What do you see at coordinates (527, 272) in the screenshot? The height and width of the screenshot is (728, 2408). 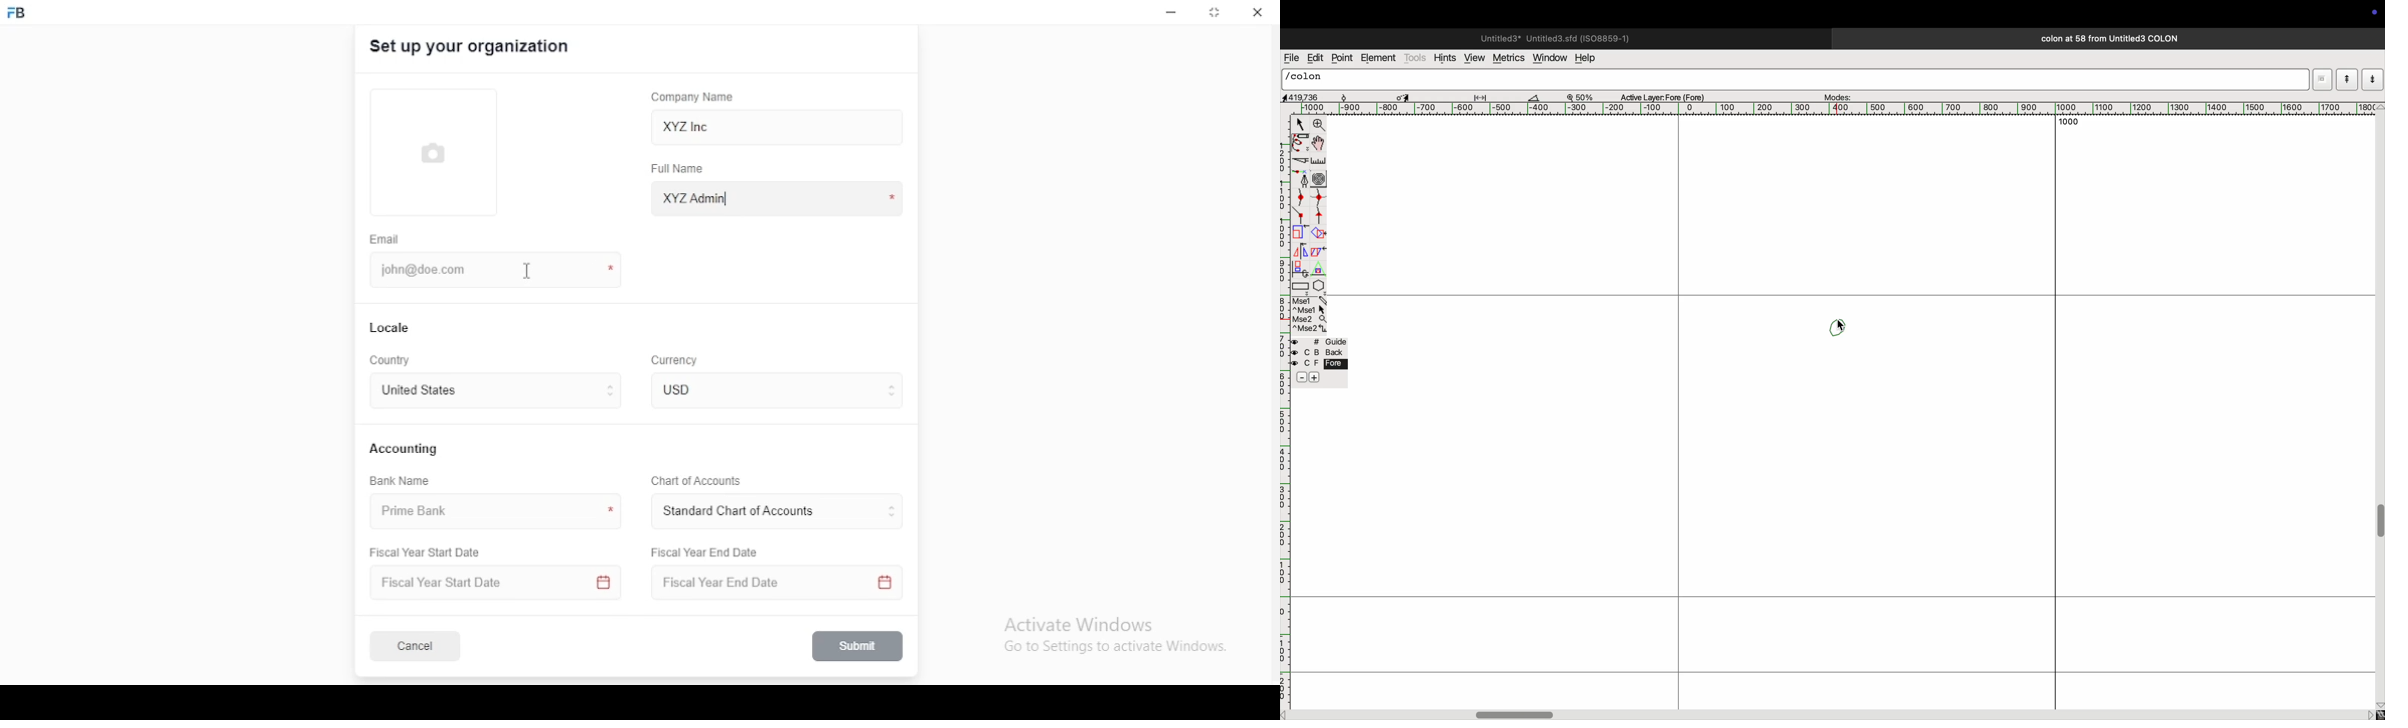 I see `mouse pointer` at bounding box center [527, 272].